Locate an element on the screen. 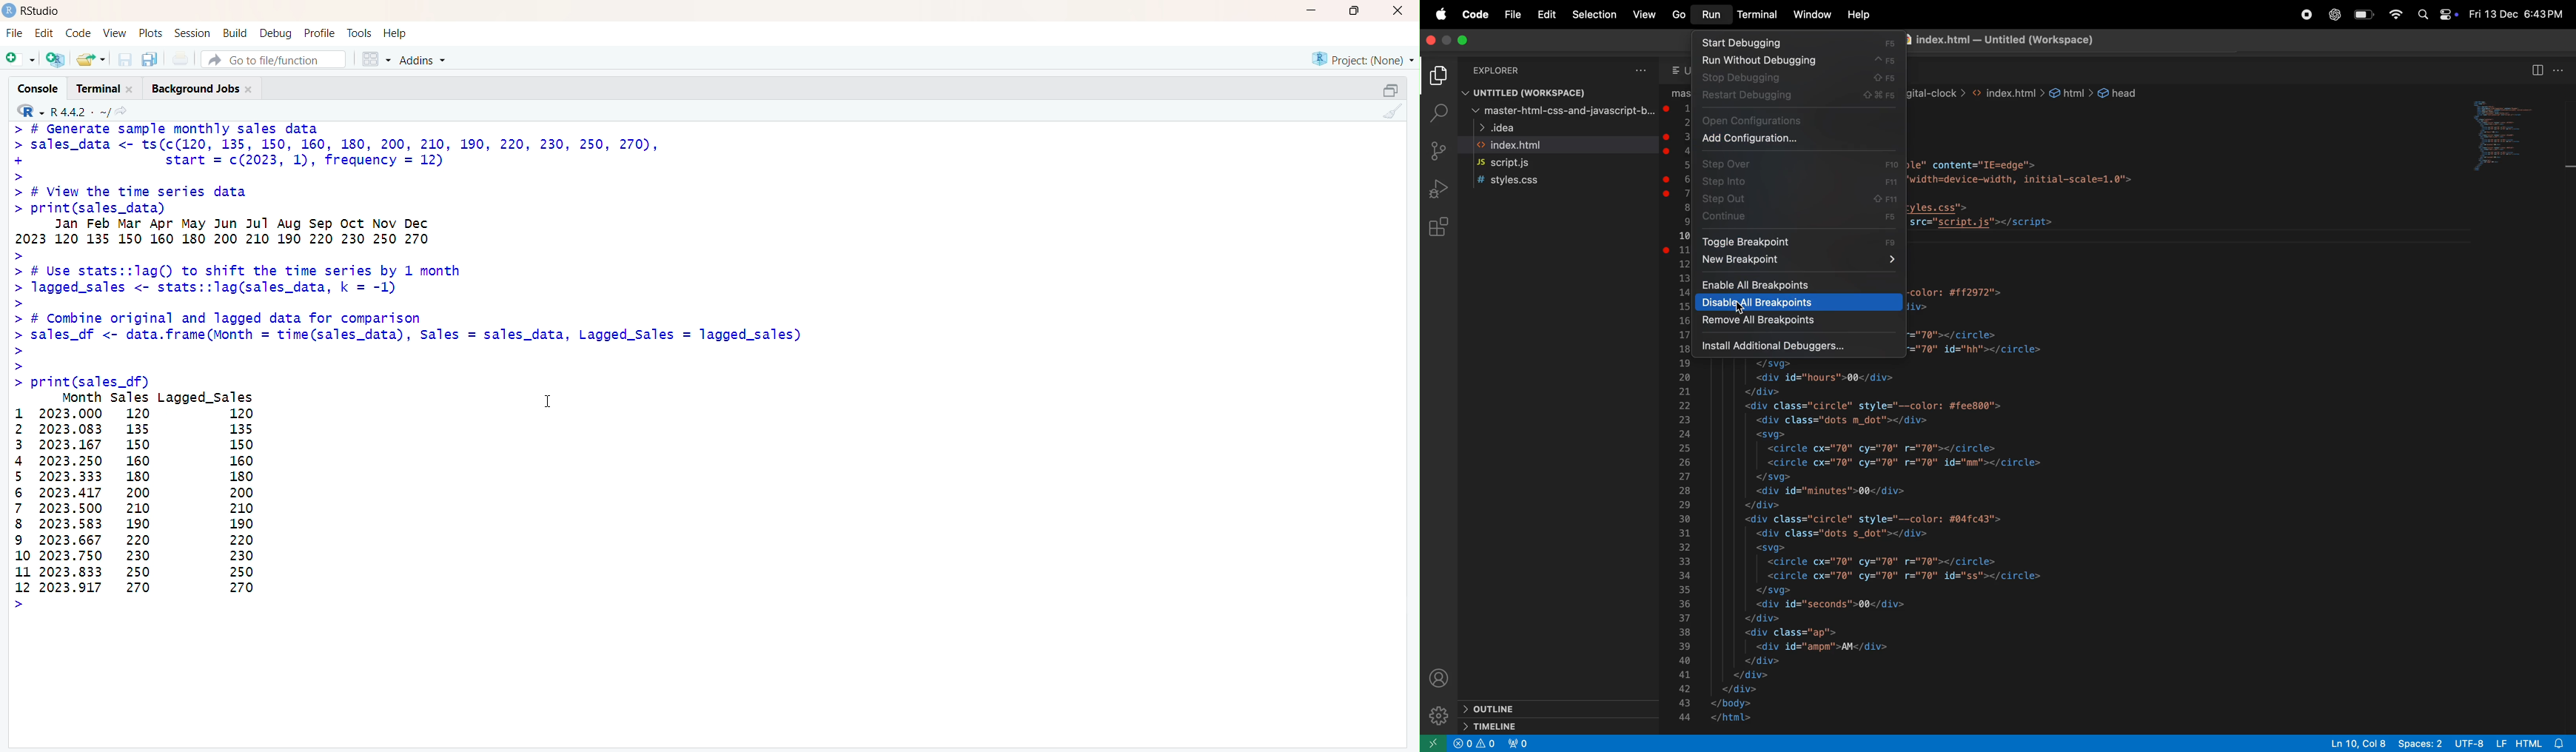  step into is located at coordinates (1804, 182).